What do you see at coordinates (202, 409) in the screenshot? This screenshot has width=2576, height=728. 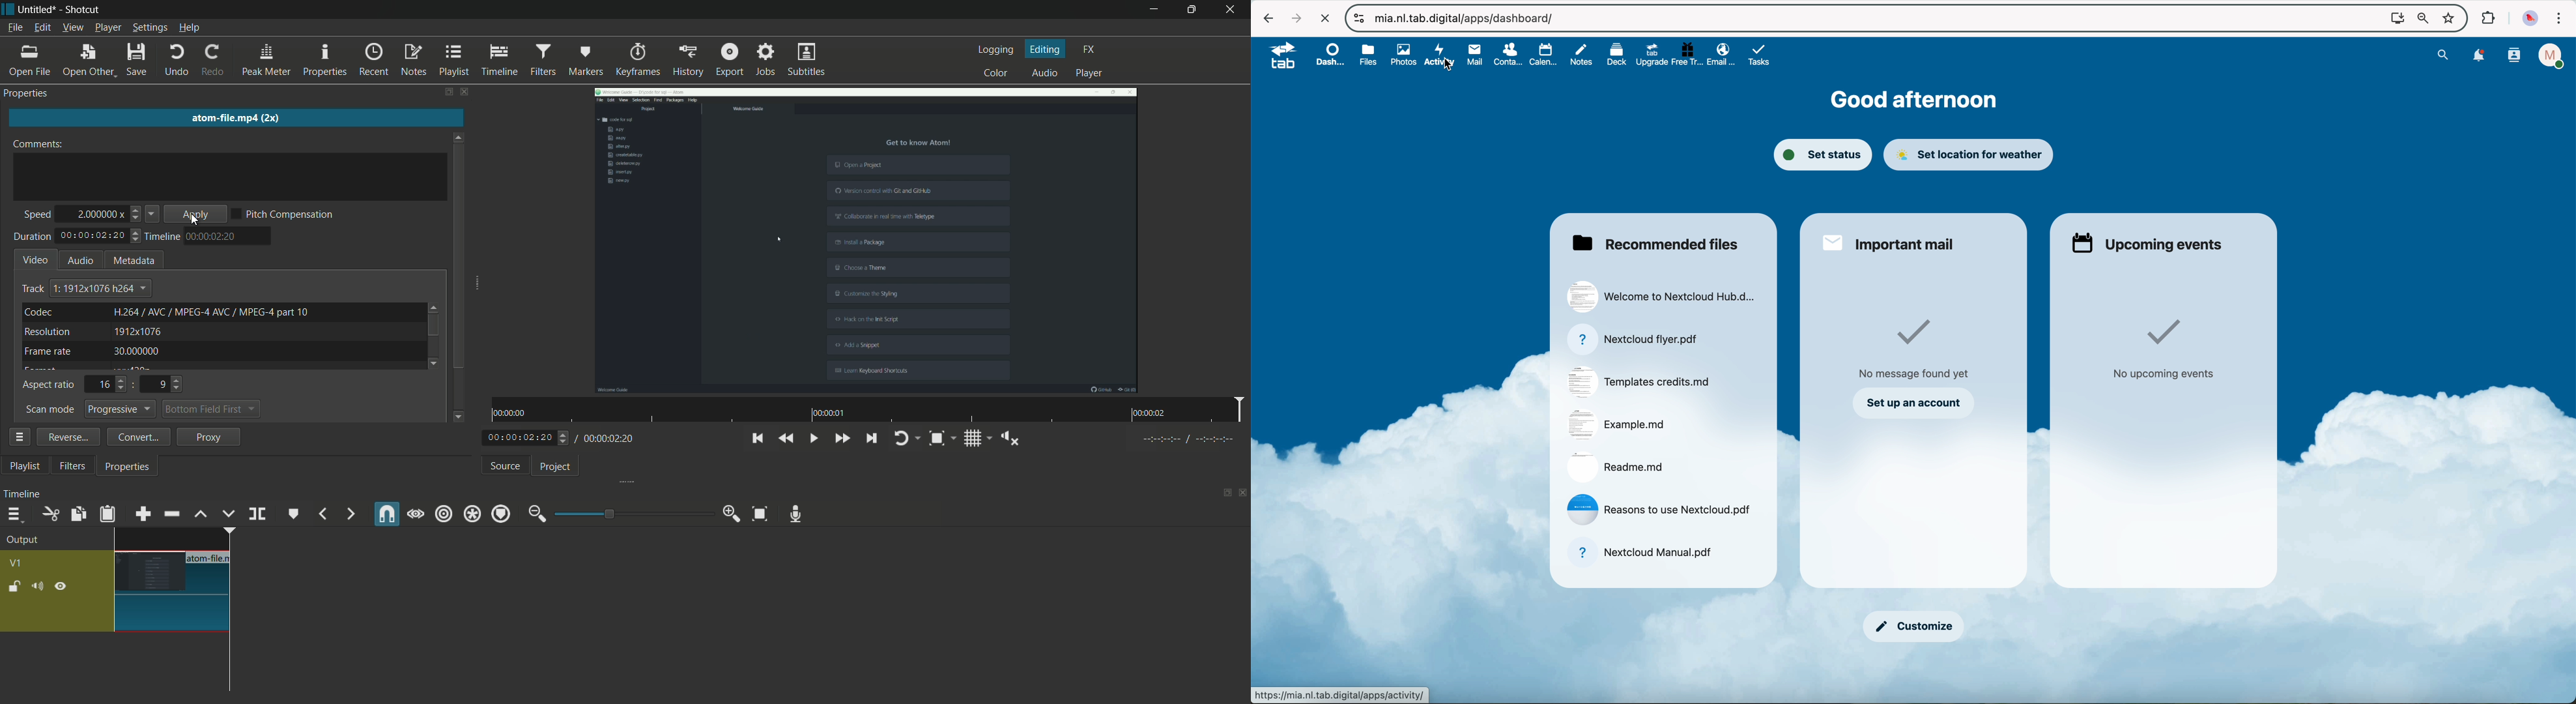 I see `bottom field first` at bounding box center [202, 409].